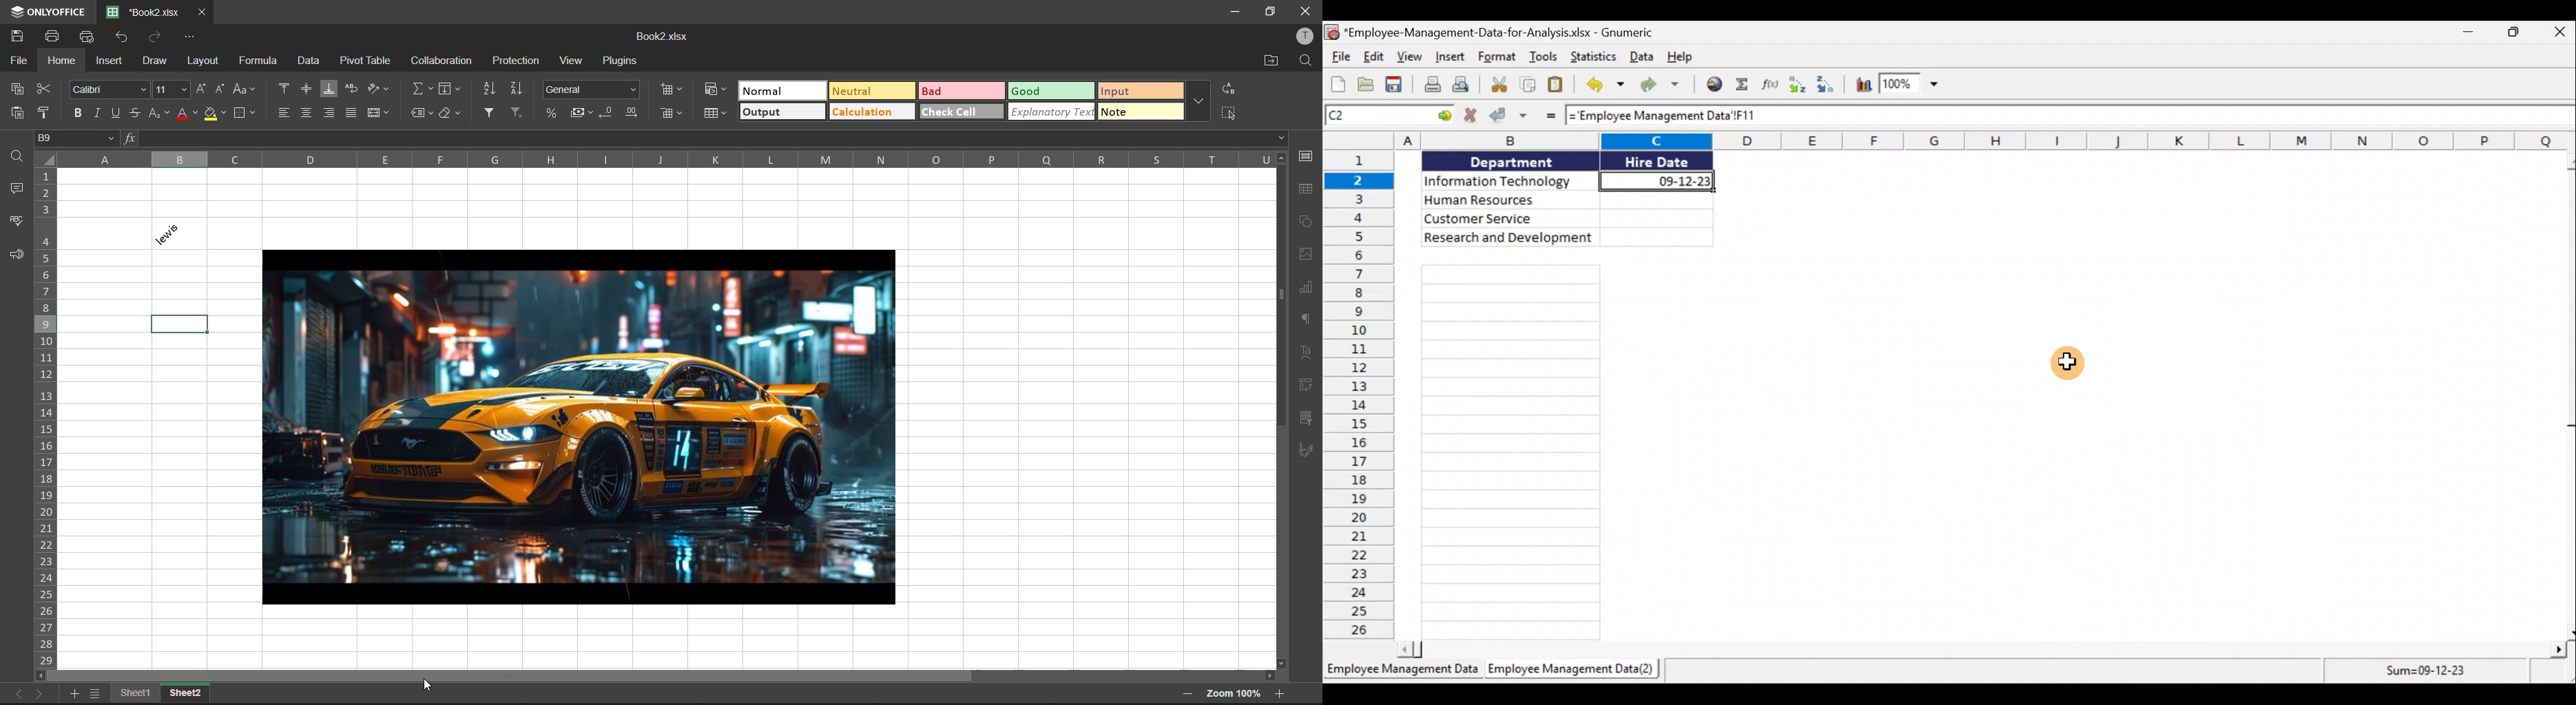  What do you see at coordinates (1911, 85) in the screenshot?
I see `Zoom` at bounding box center [1911, 85].